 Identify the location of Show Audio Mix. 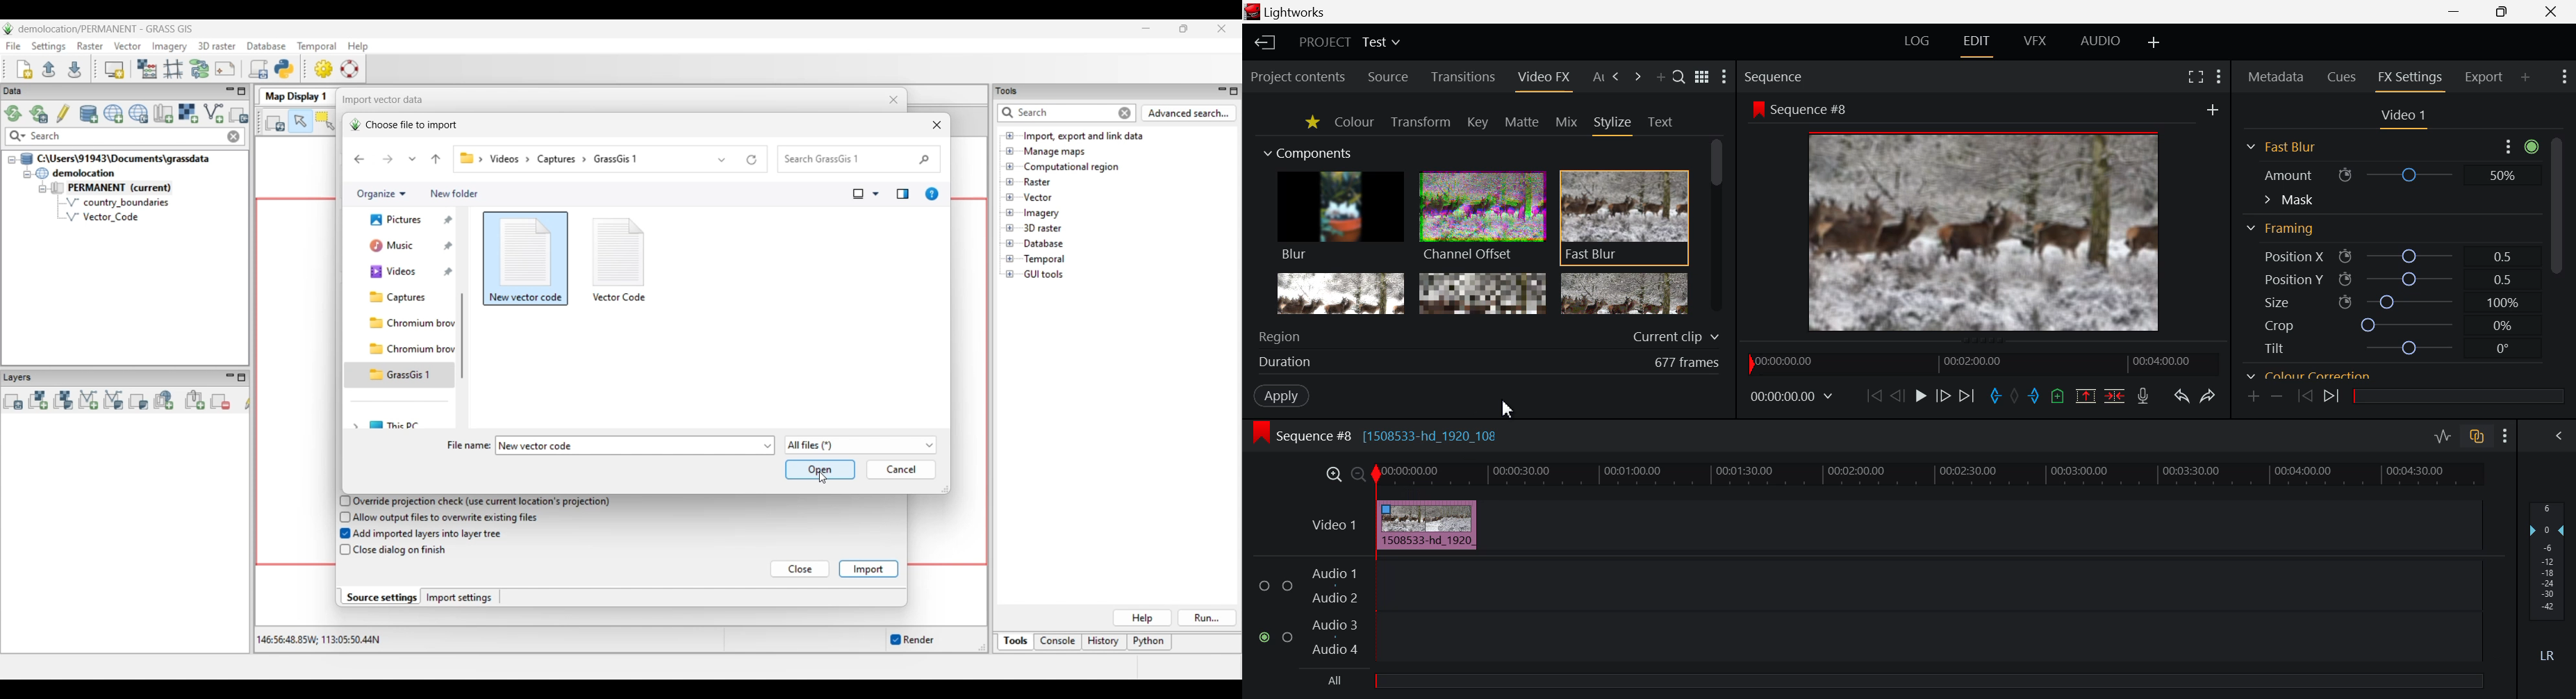
(2559, 435).